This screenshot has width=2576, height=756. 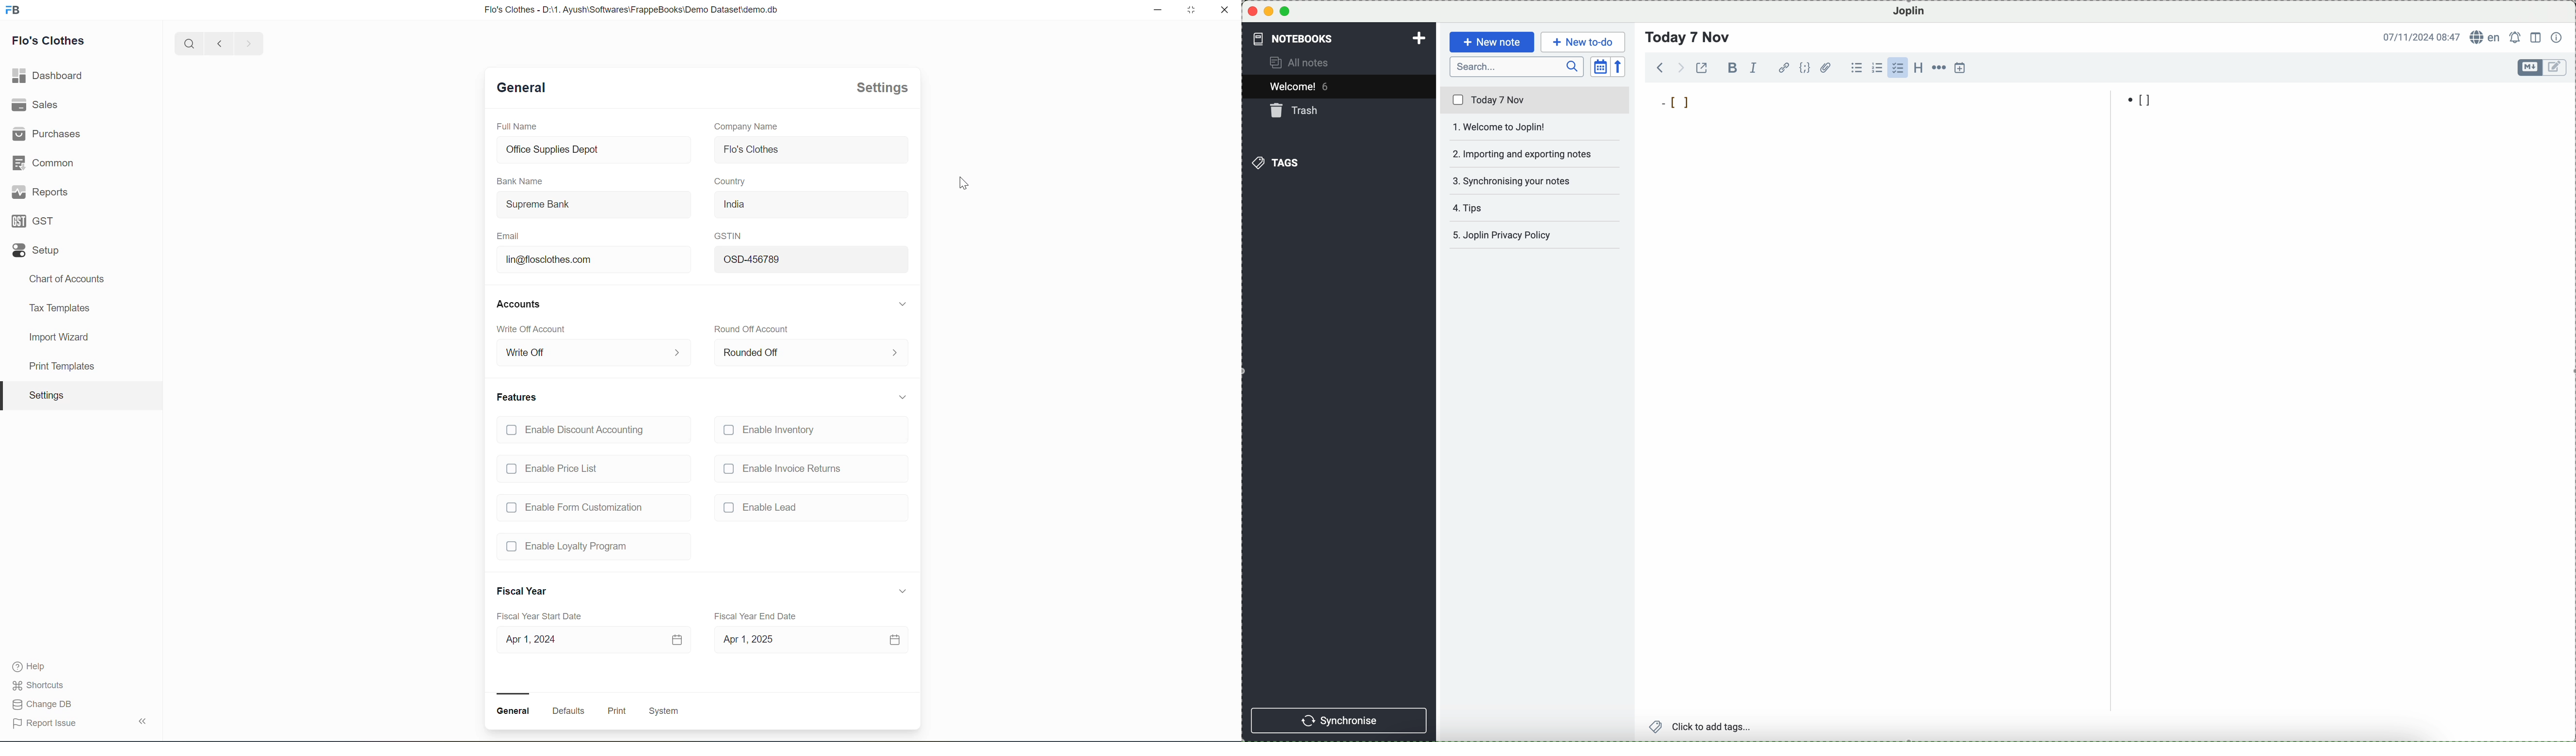 What do you see at coordinates (33, 666) in the screenshot?
I see `Help` at bounding box center [33, 666].